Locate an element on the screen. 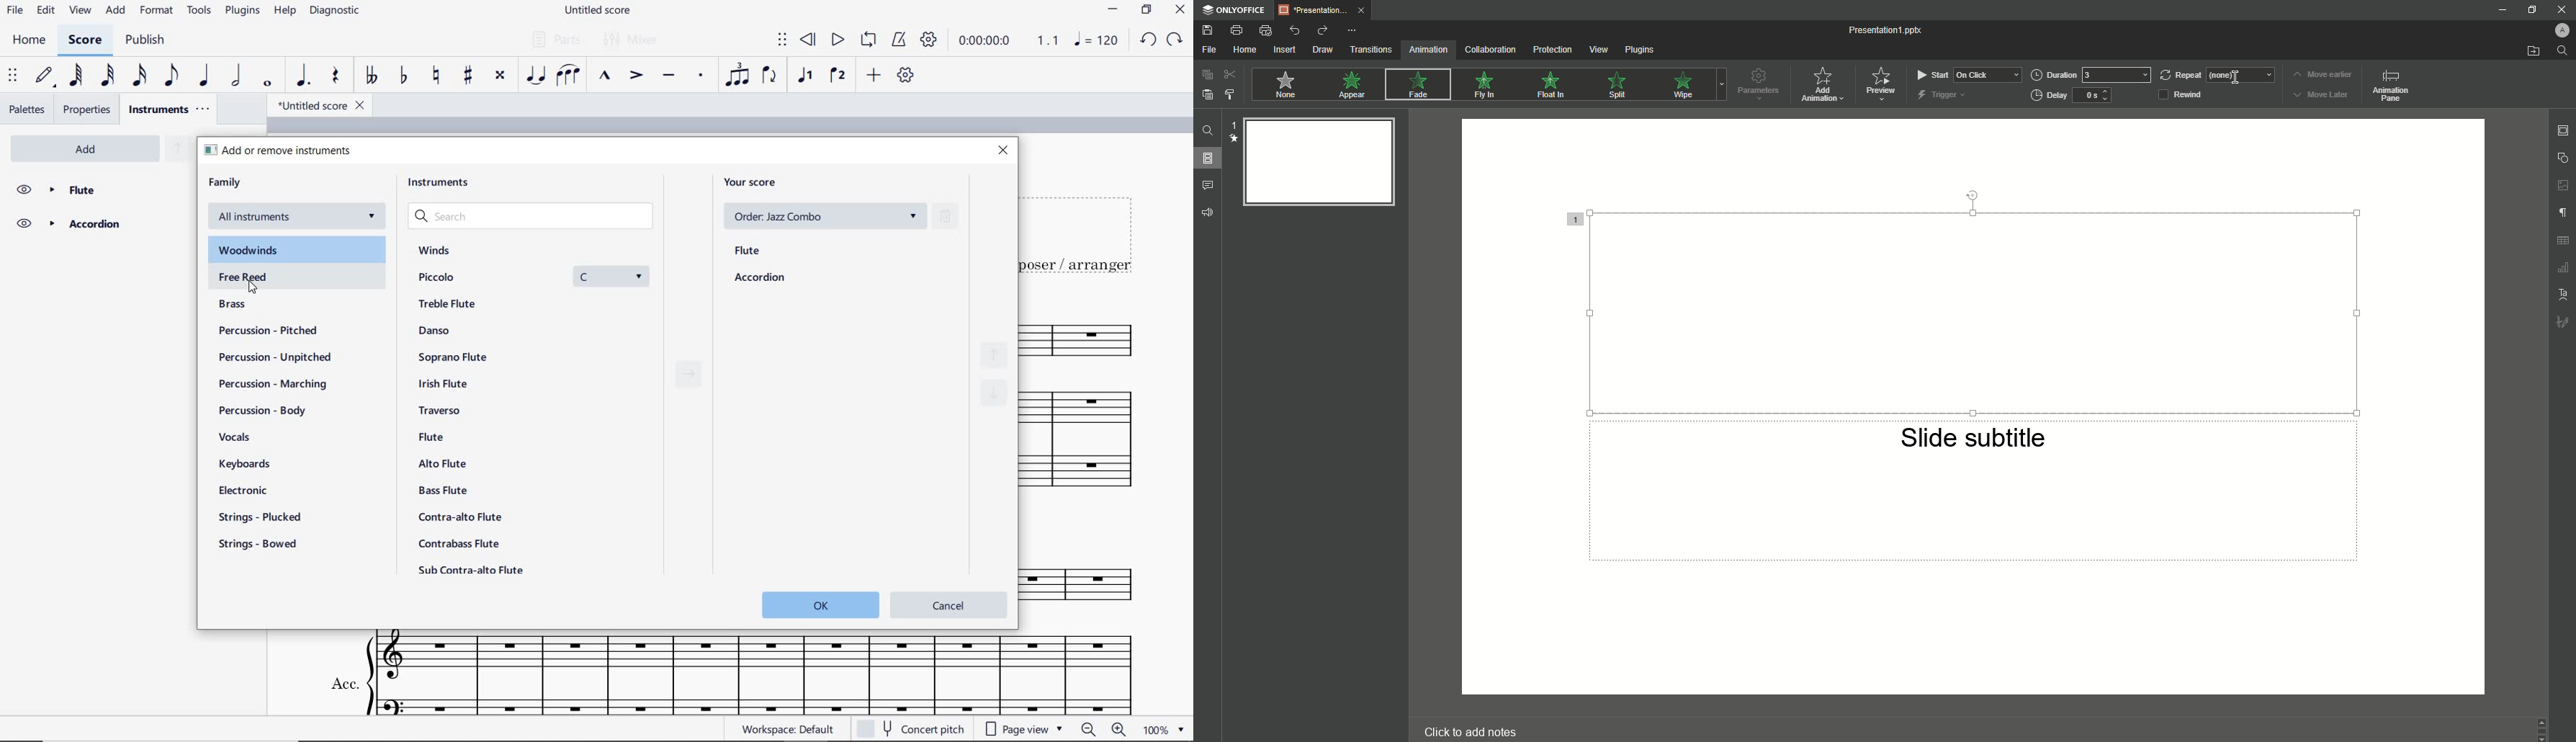 Image resolution: width=2576 pixels, height=756 pixels. close is located at coordinates (1005, 149).